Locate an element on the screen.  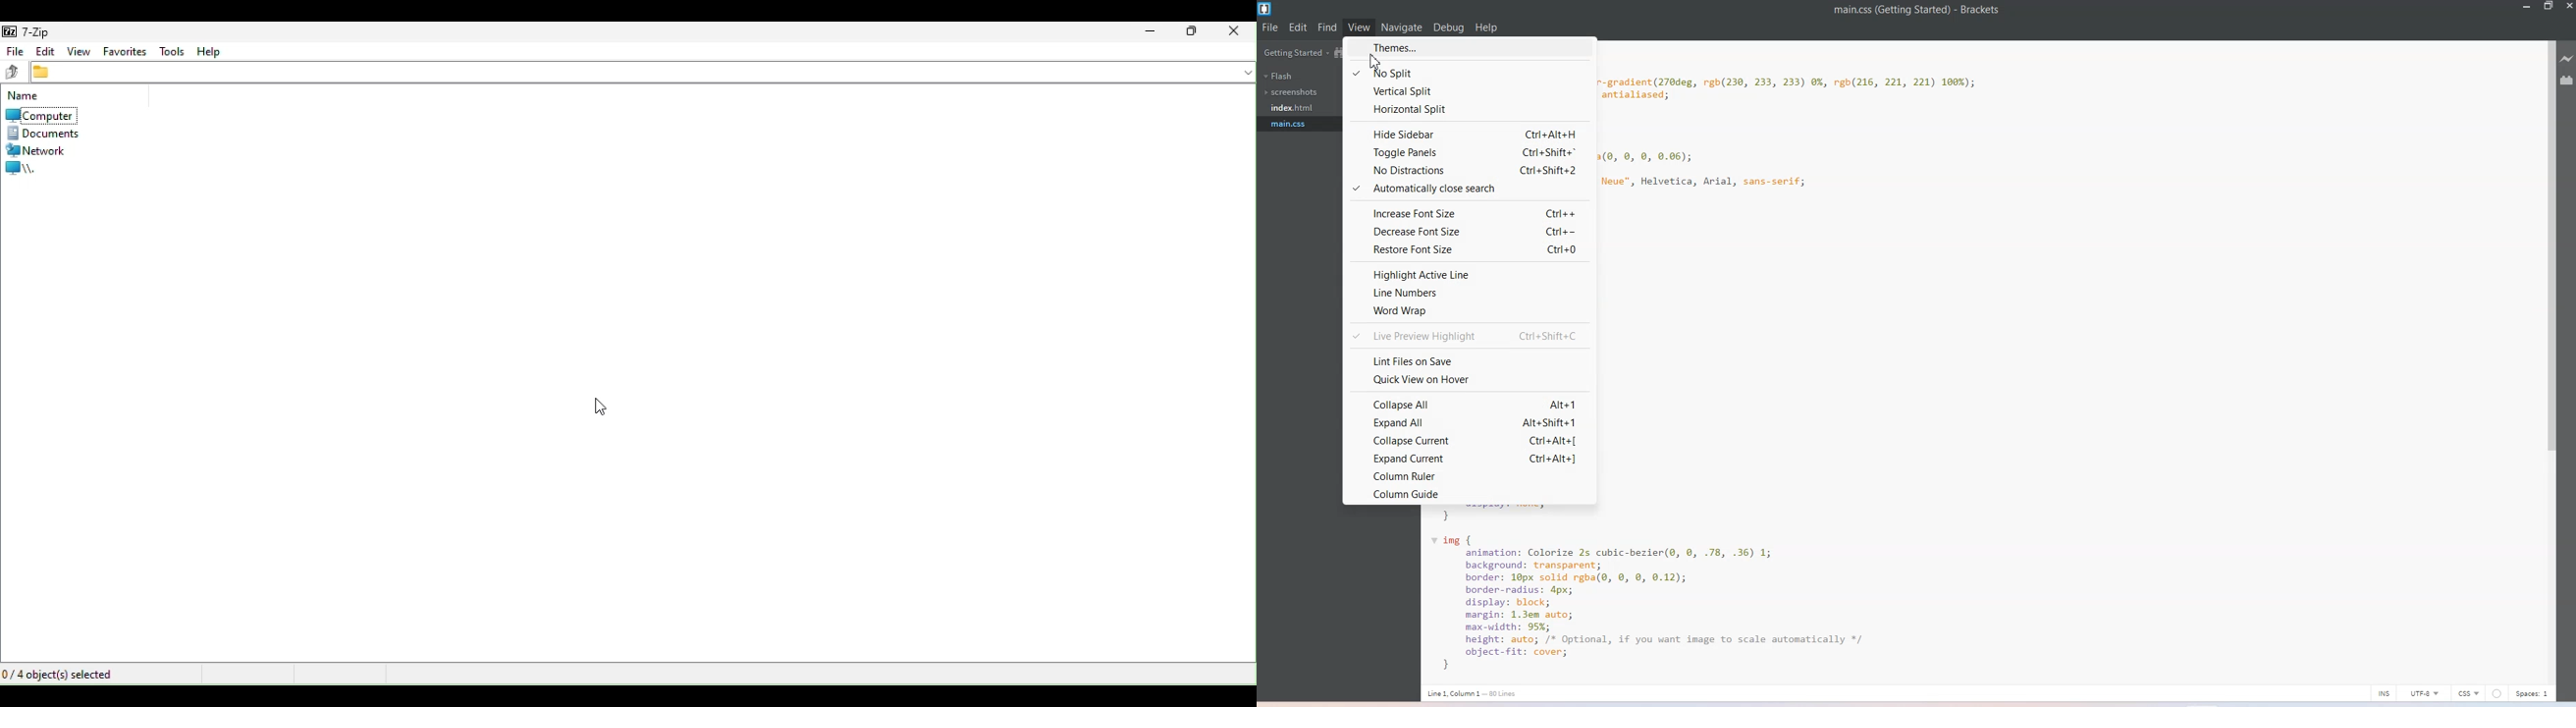
Minimize is located at coordinates (2525, 7).